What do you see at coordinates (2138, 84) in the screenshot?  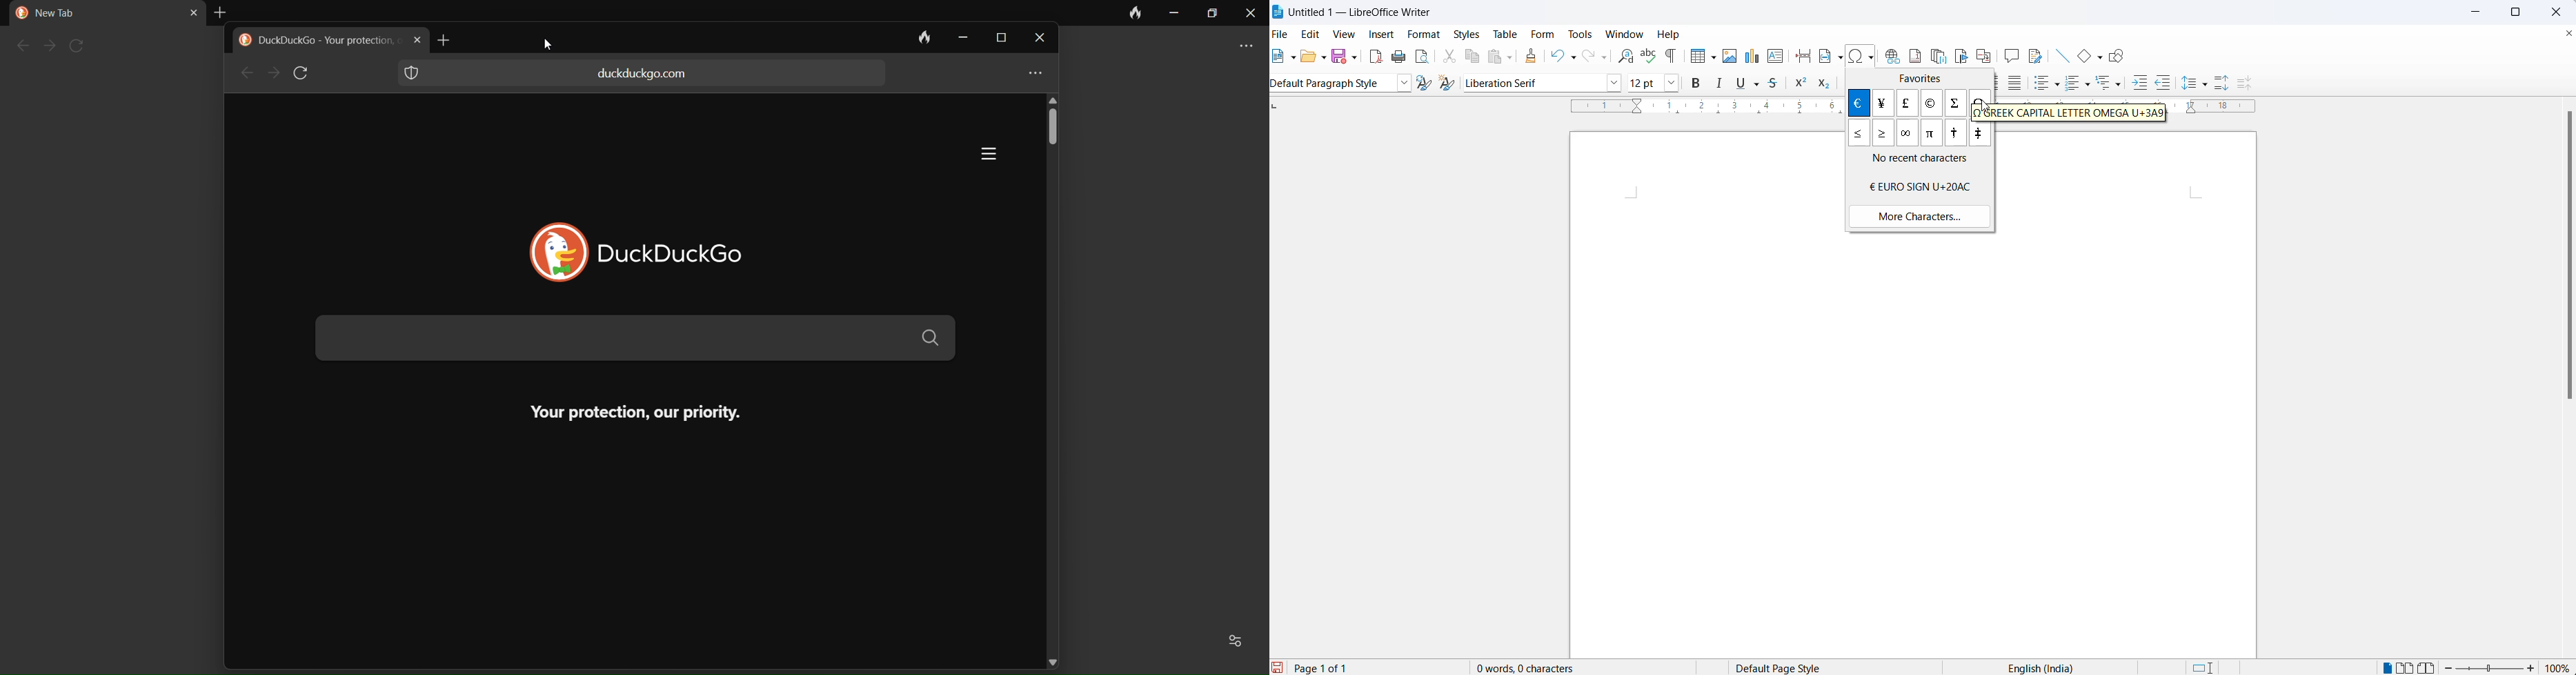 I see `increase indent` at bounding box center [2138, 84].